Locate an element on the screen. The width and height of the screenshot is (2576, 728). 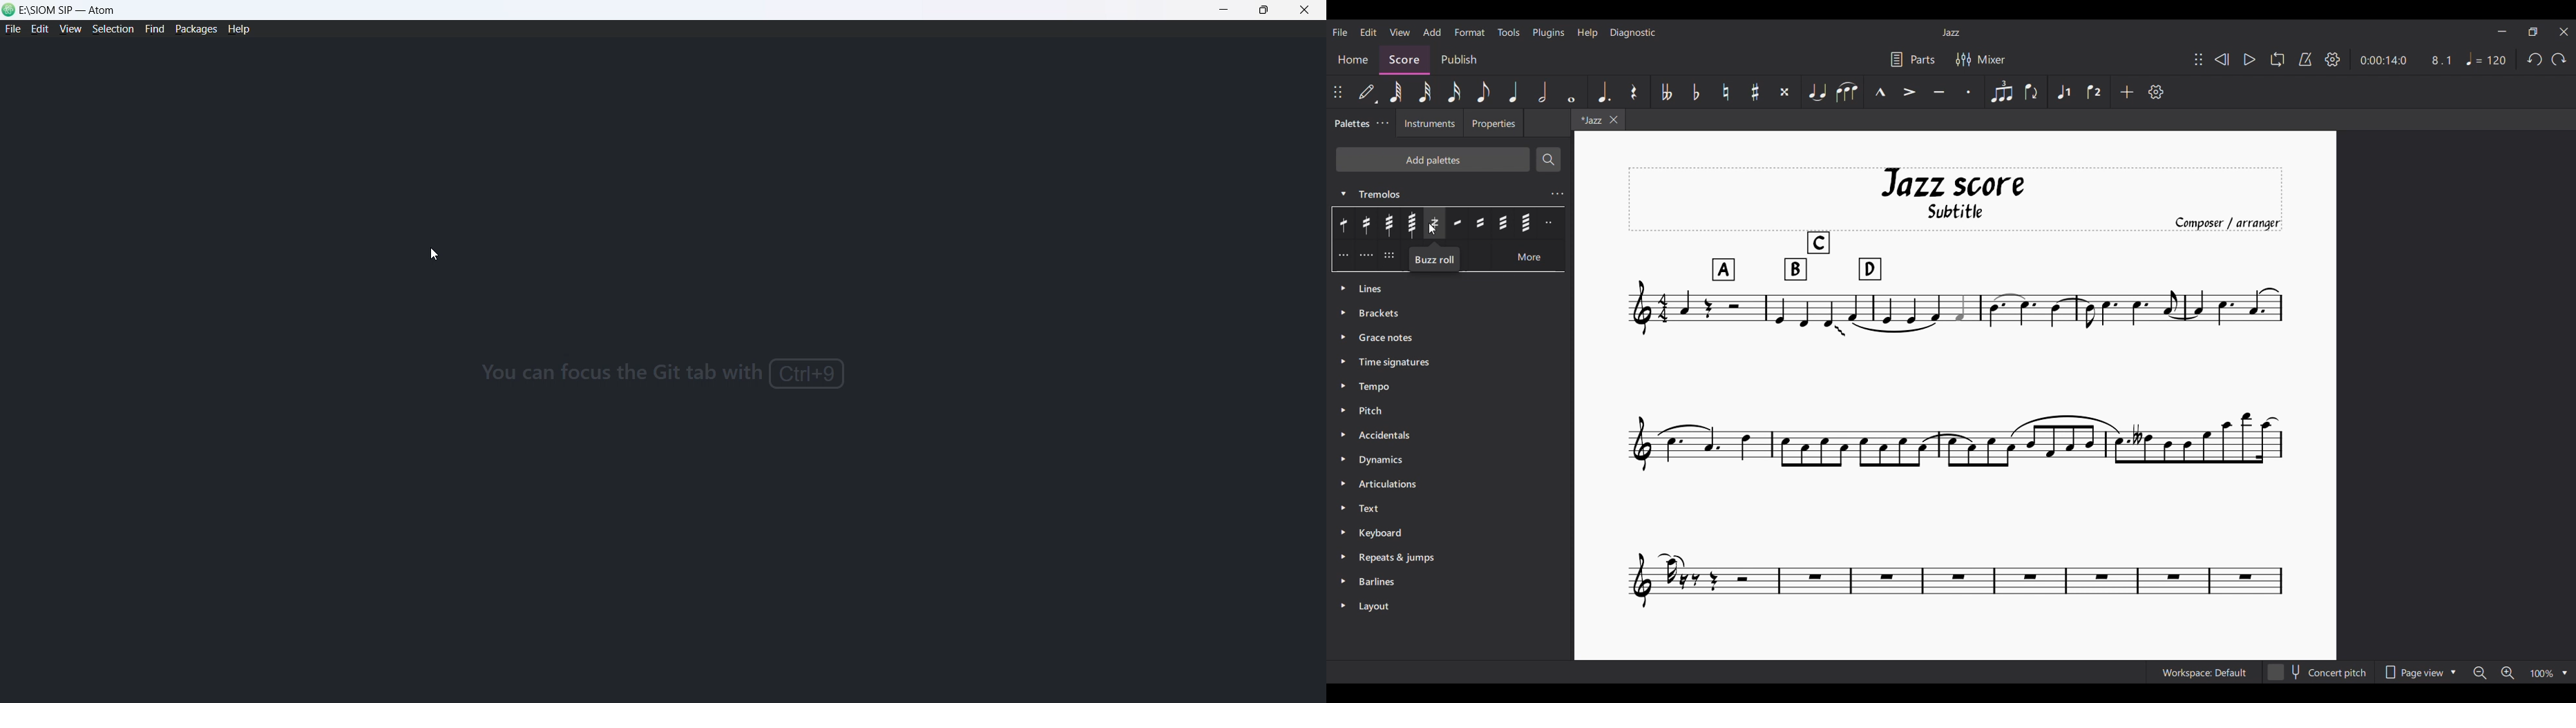
32nd note is located at coordinates (1425, 92).